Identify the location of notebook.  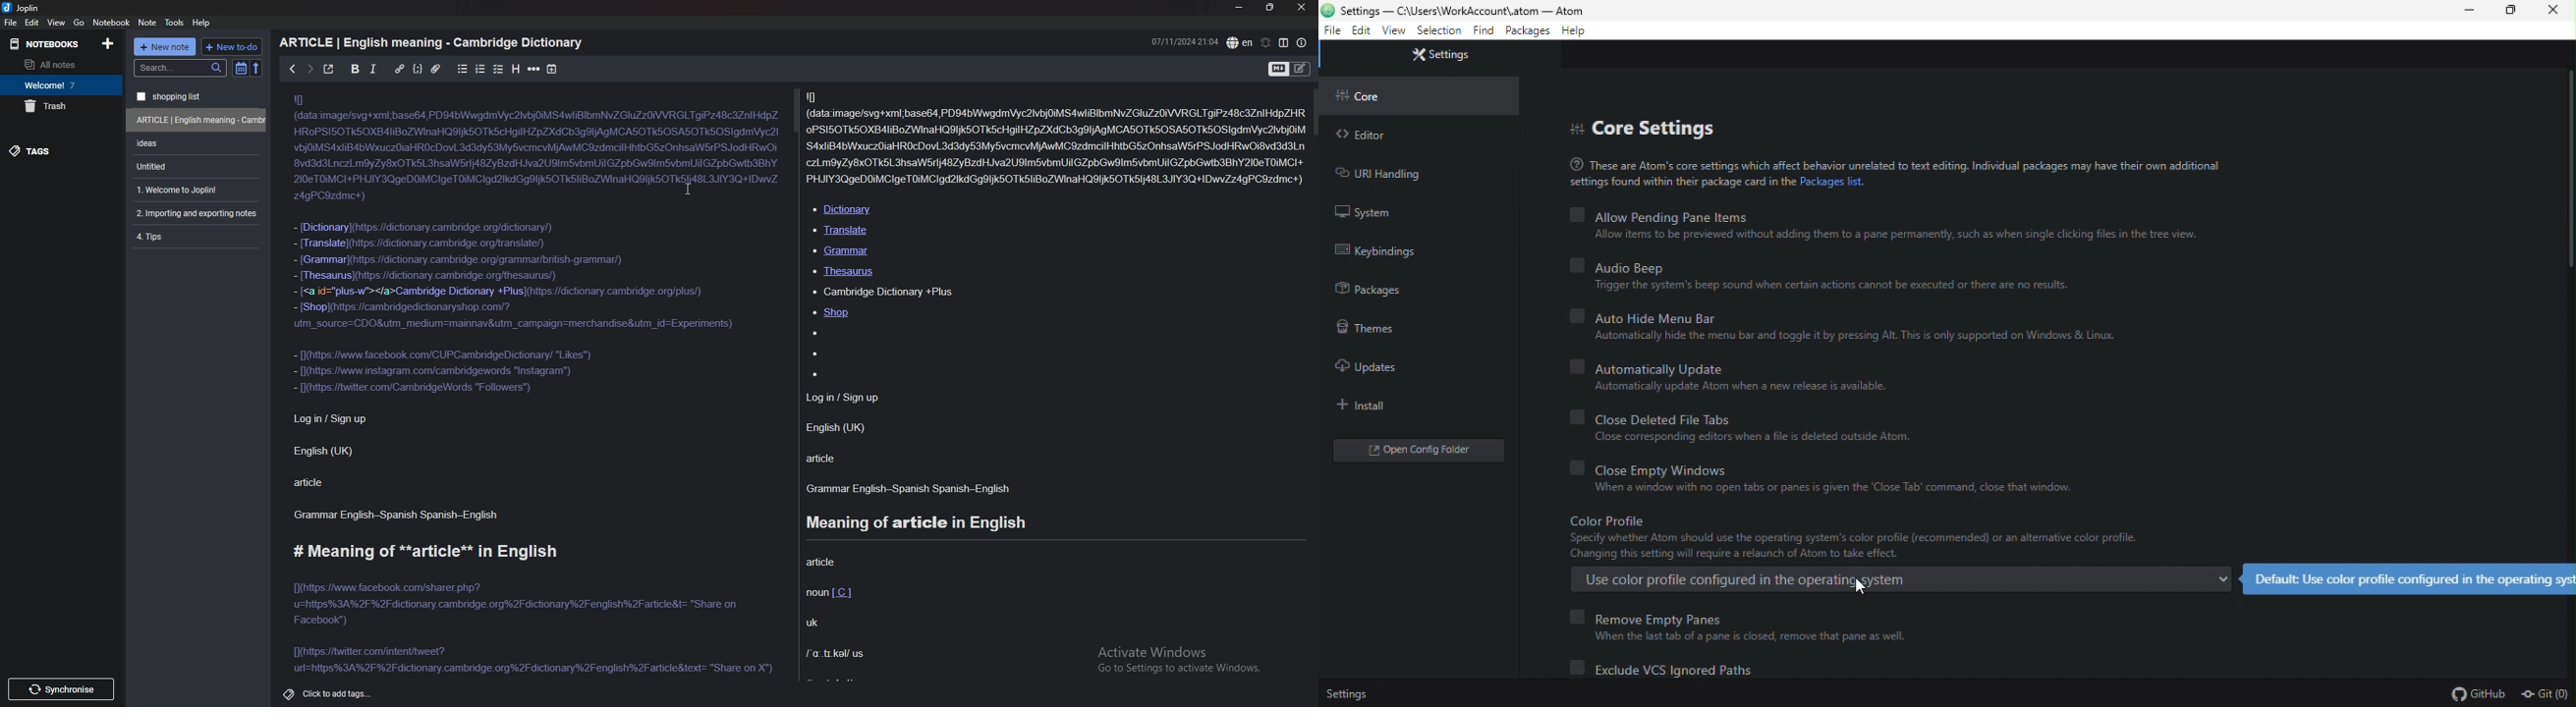
(112, 22).